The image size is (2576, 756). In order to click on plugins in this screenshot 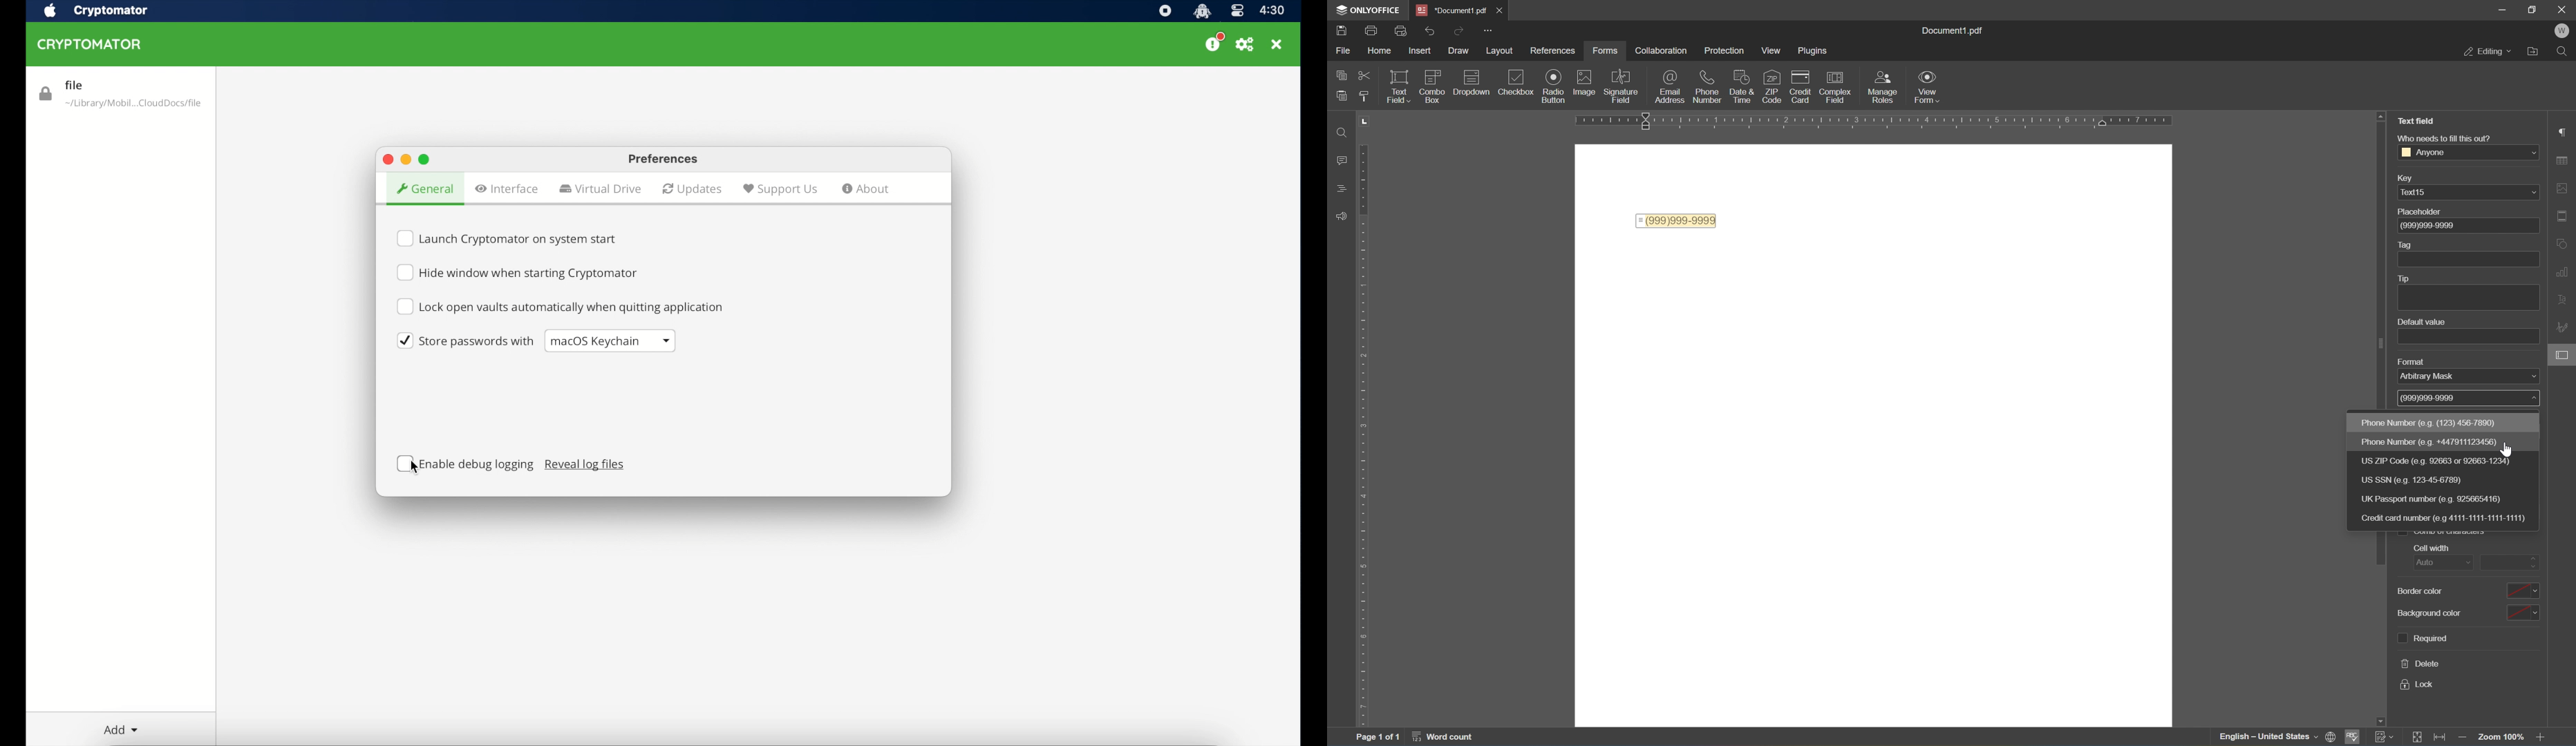, I will do `click(1812, 50)`.